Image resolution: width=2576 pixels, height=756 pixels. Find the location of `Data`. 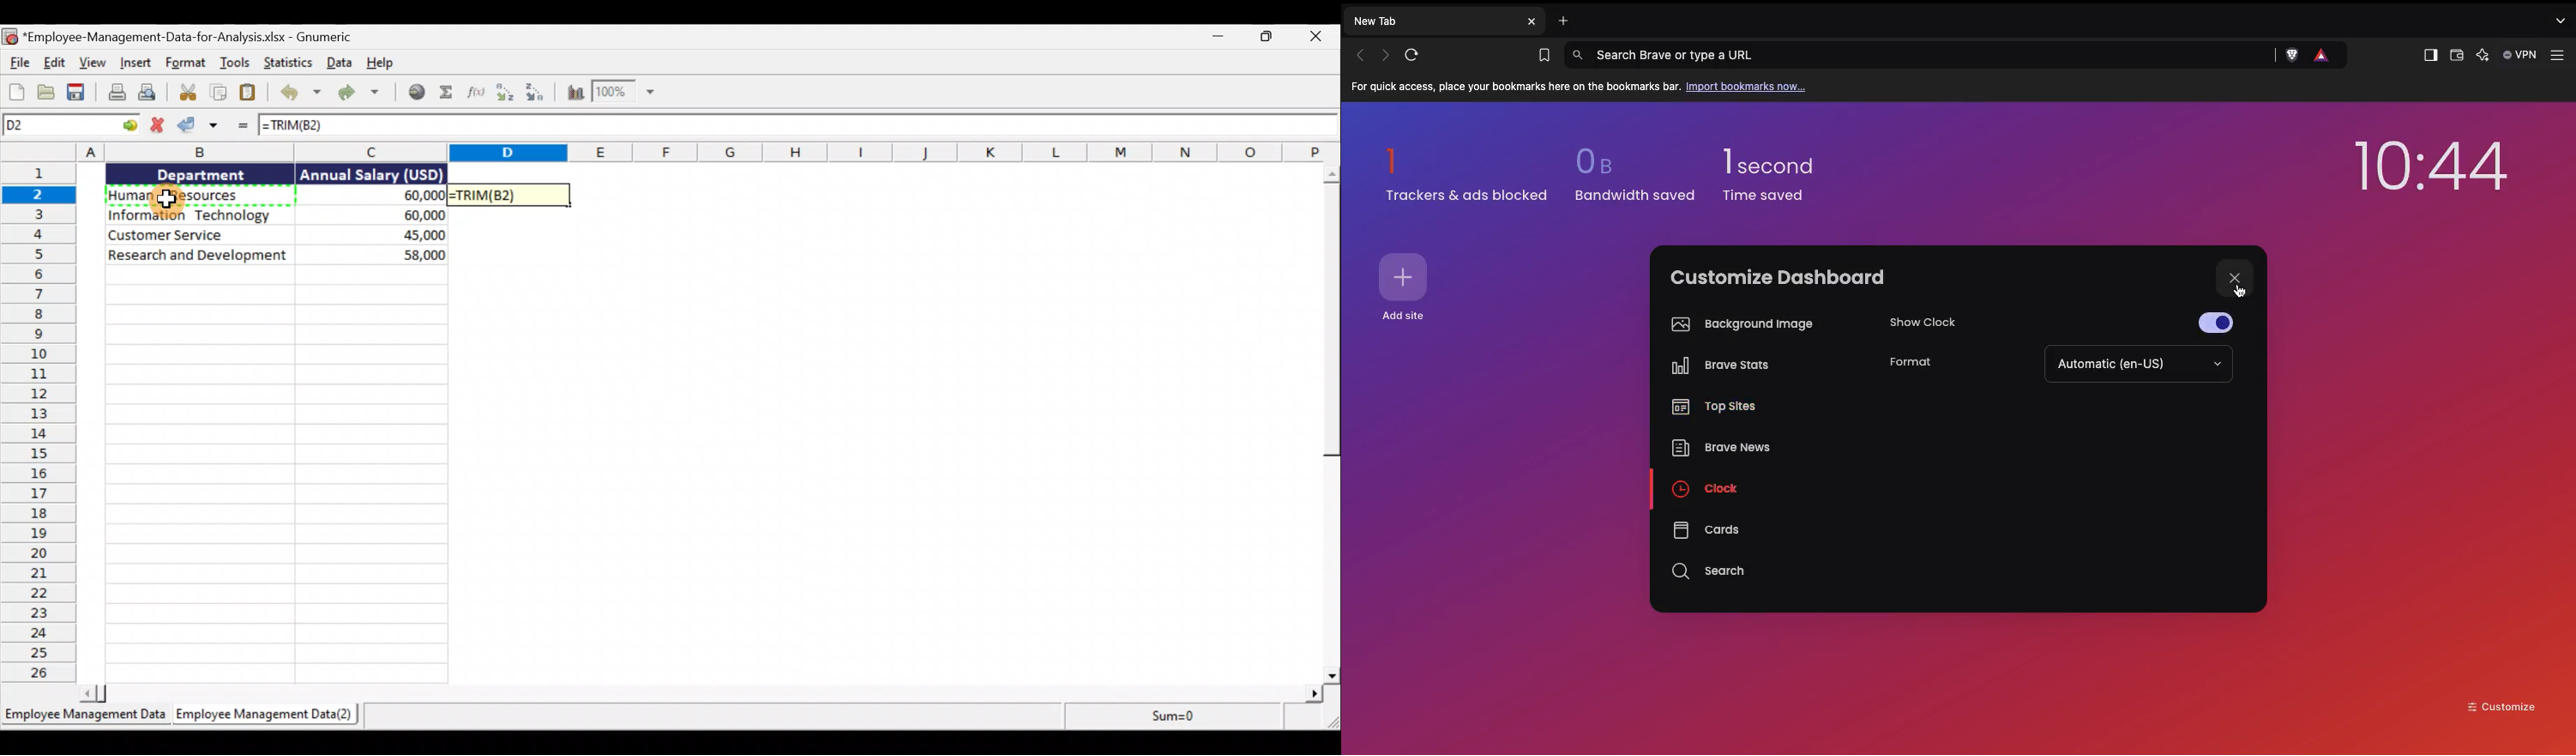

Data is located at coordinates (174, 214).